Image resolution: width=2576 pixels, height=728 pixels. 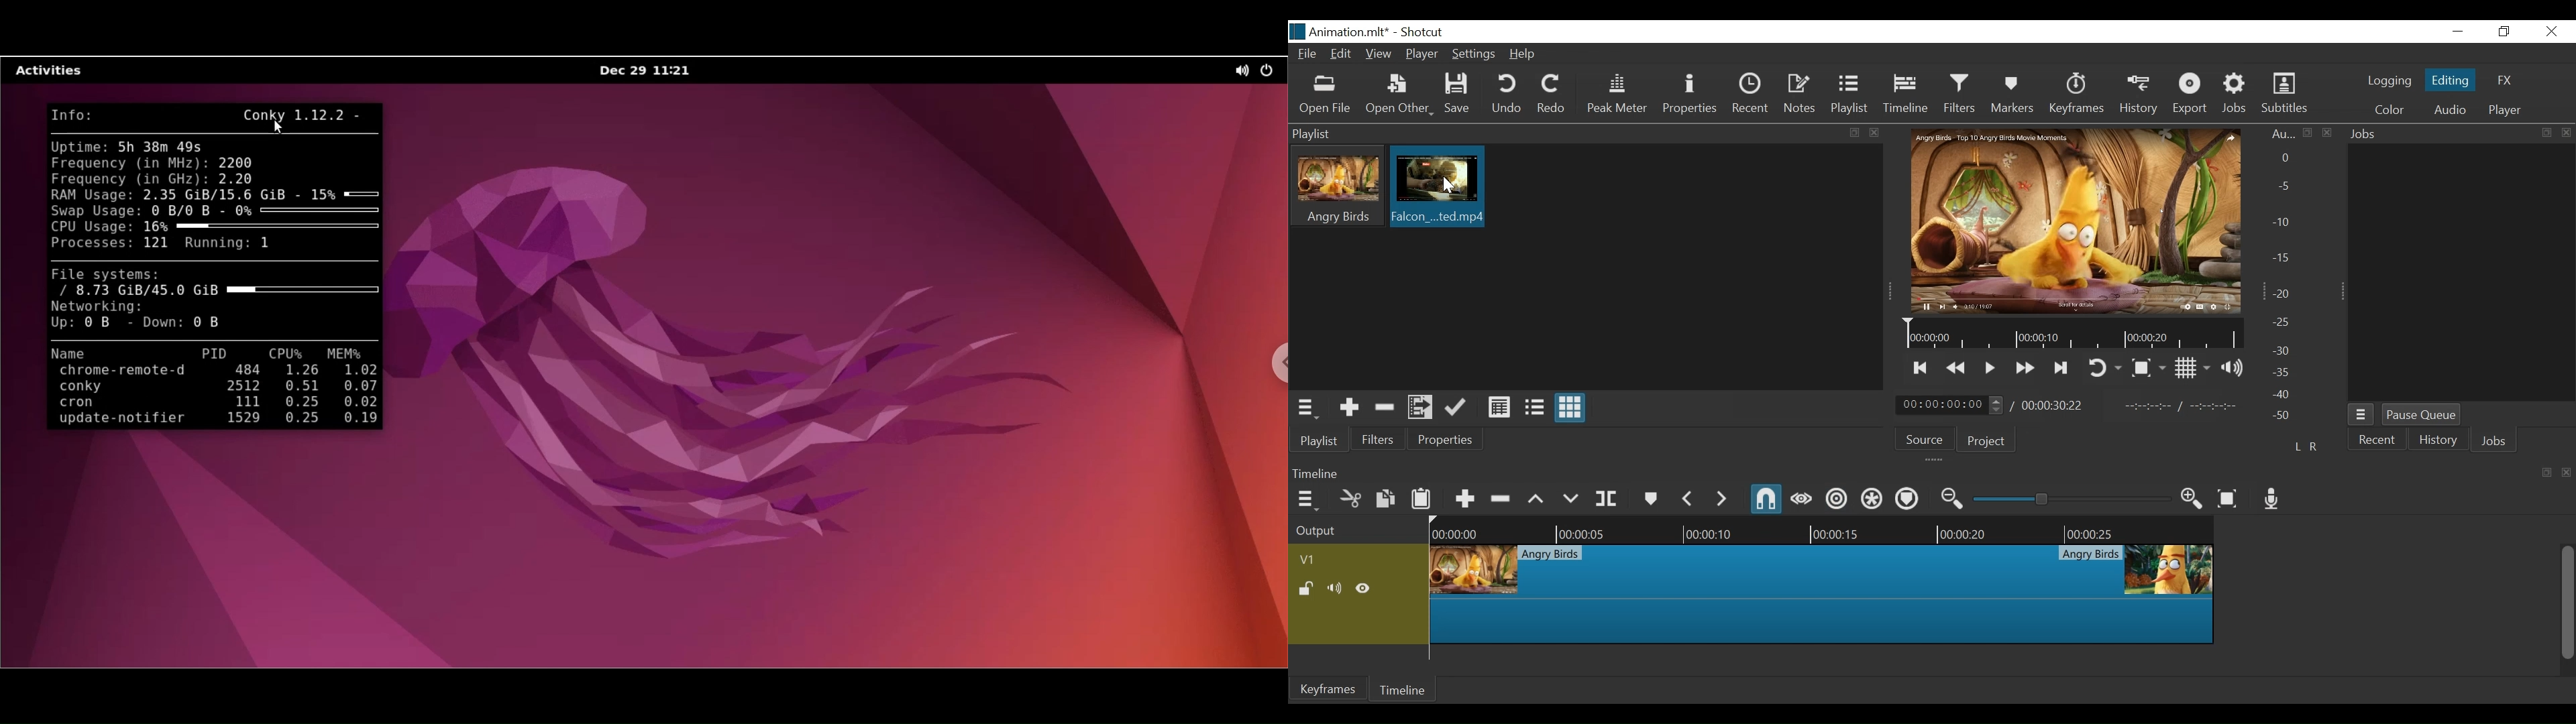 I want to click on Split at playhead, so click(x=1607, y=498).